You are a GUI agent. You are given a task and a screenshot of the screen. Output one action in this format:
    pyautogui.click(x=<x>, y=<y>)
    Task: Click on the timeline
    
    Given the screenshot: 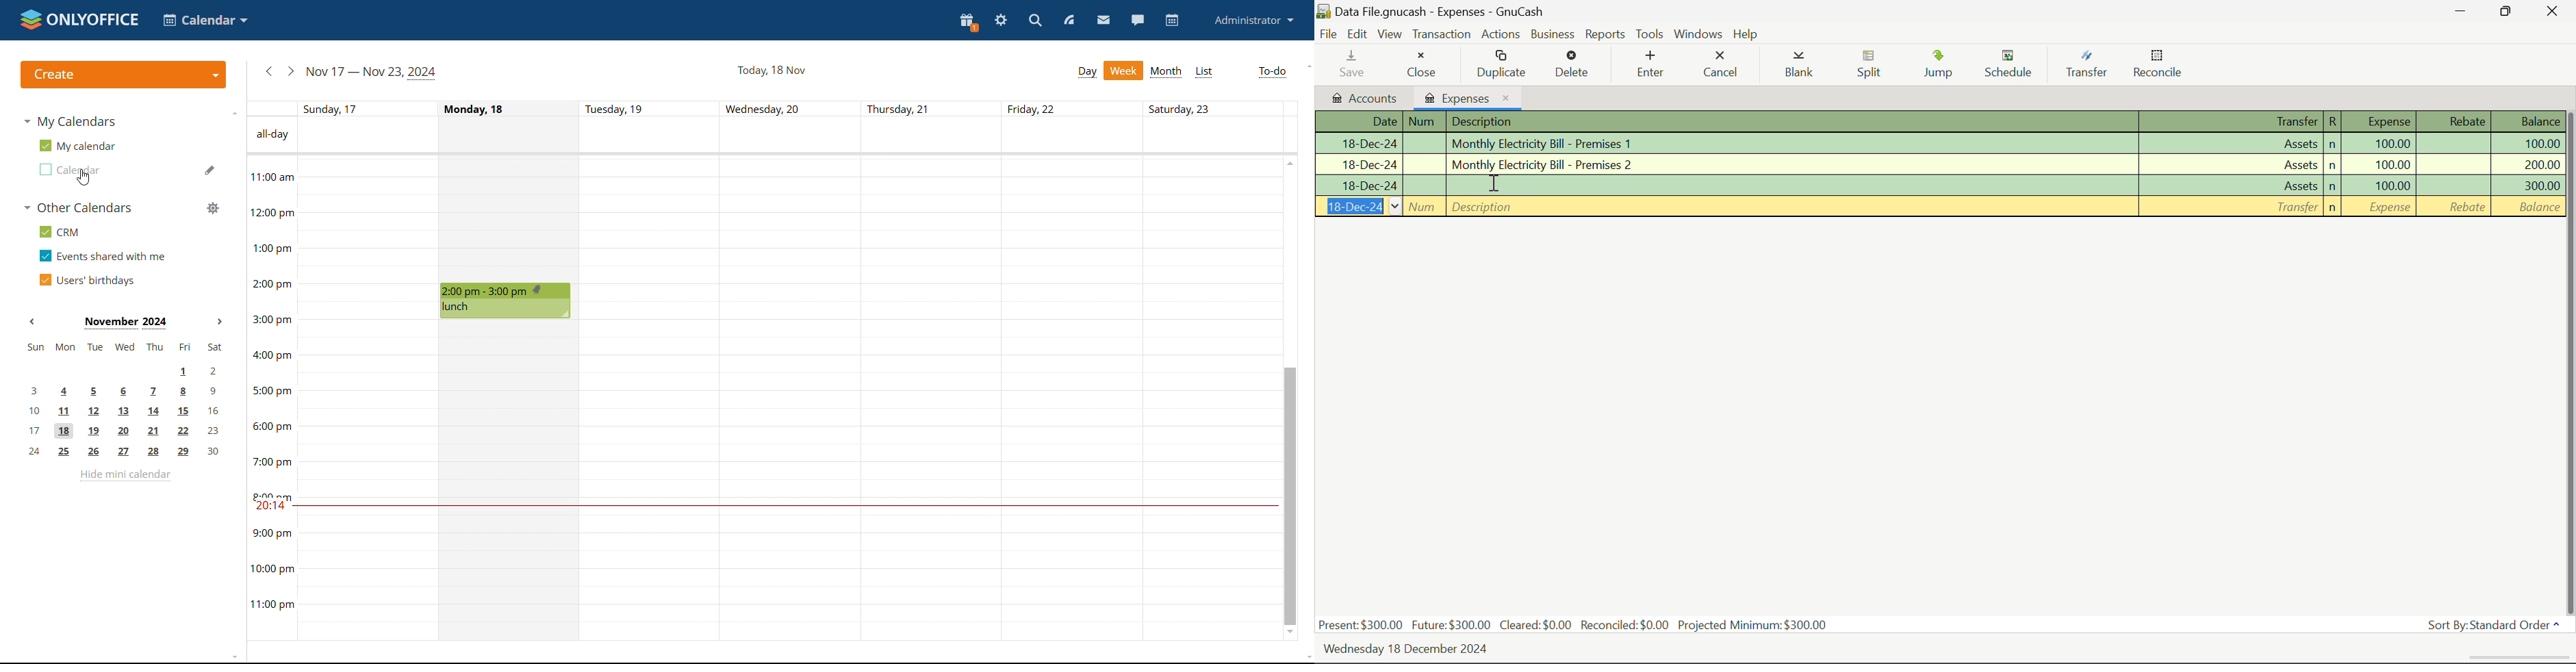 What is the action you would take?
    pyautogui.click(x=271, y=397)
    